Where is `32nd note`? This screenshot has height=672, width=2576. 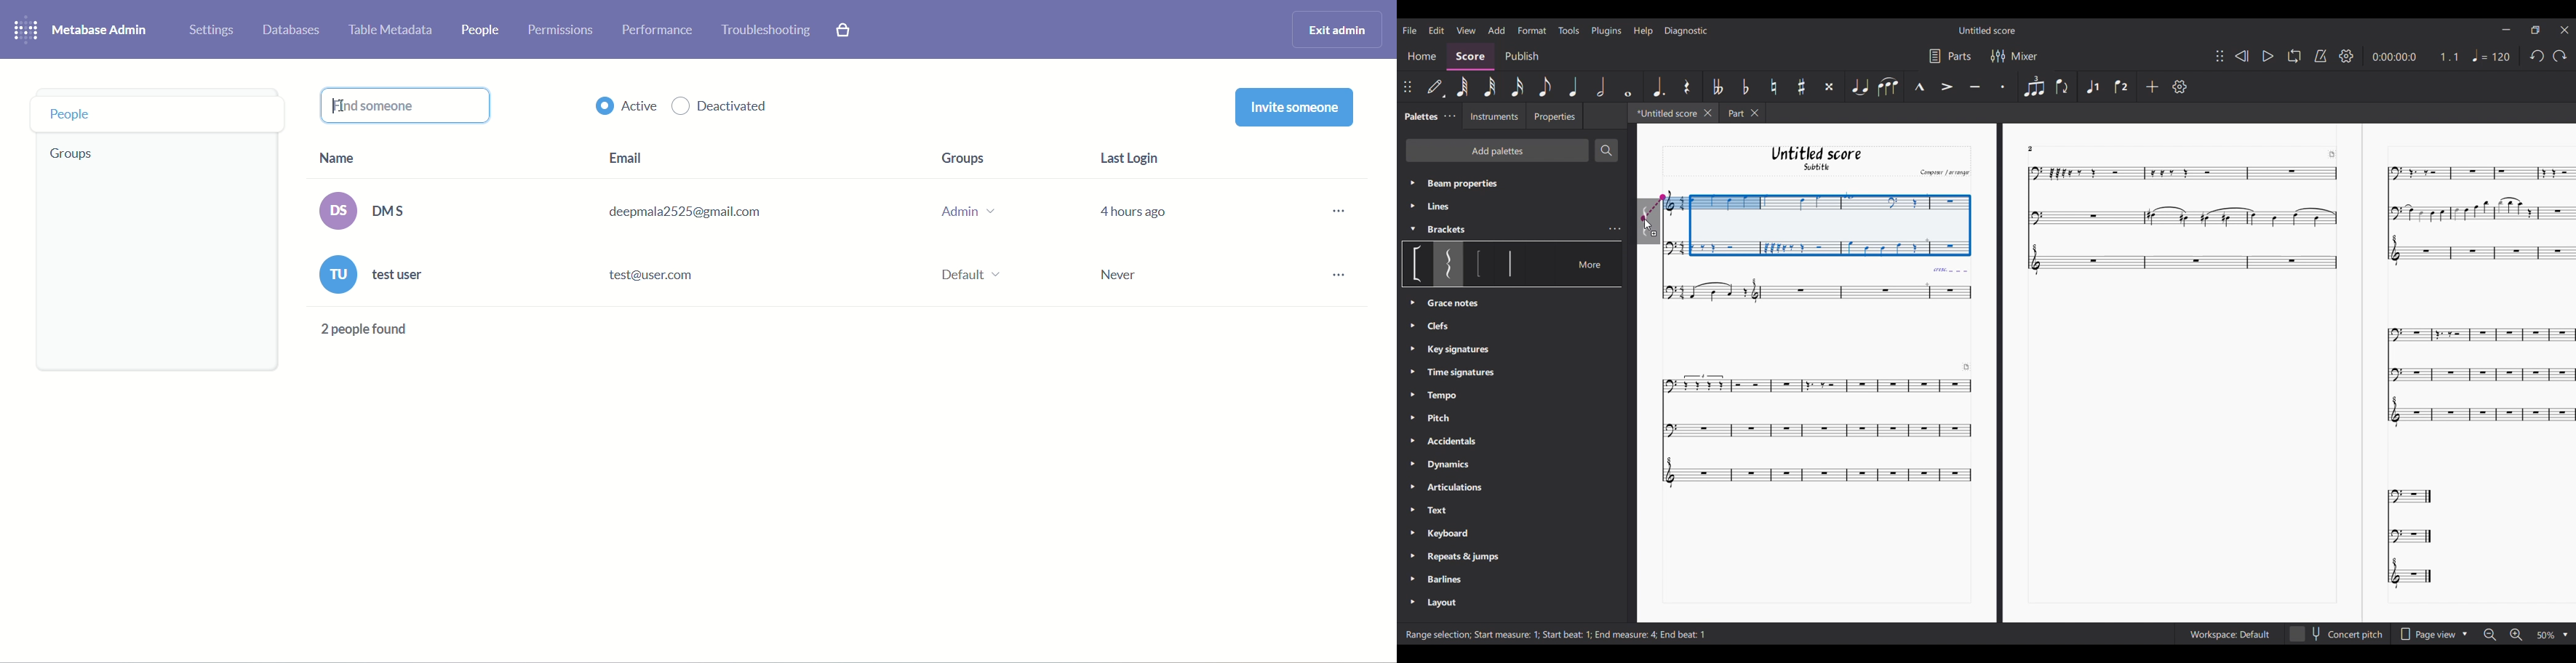 32nd note is located at coordinates (1491, 87).